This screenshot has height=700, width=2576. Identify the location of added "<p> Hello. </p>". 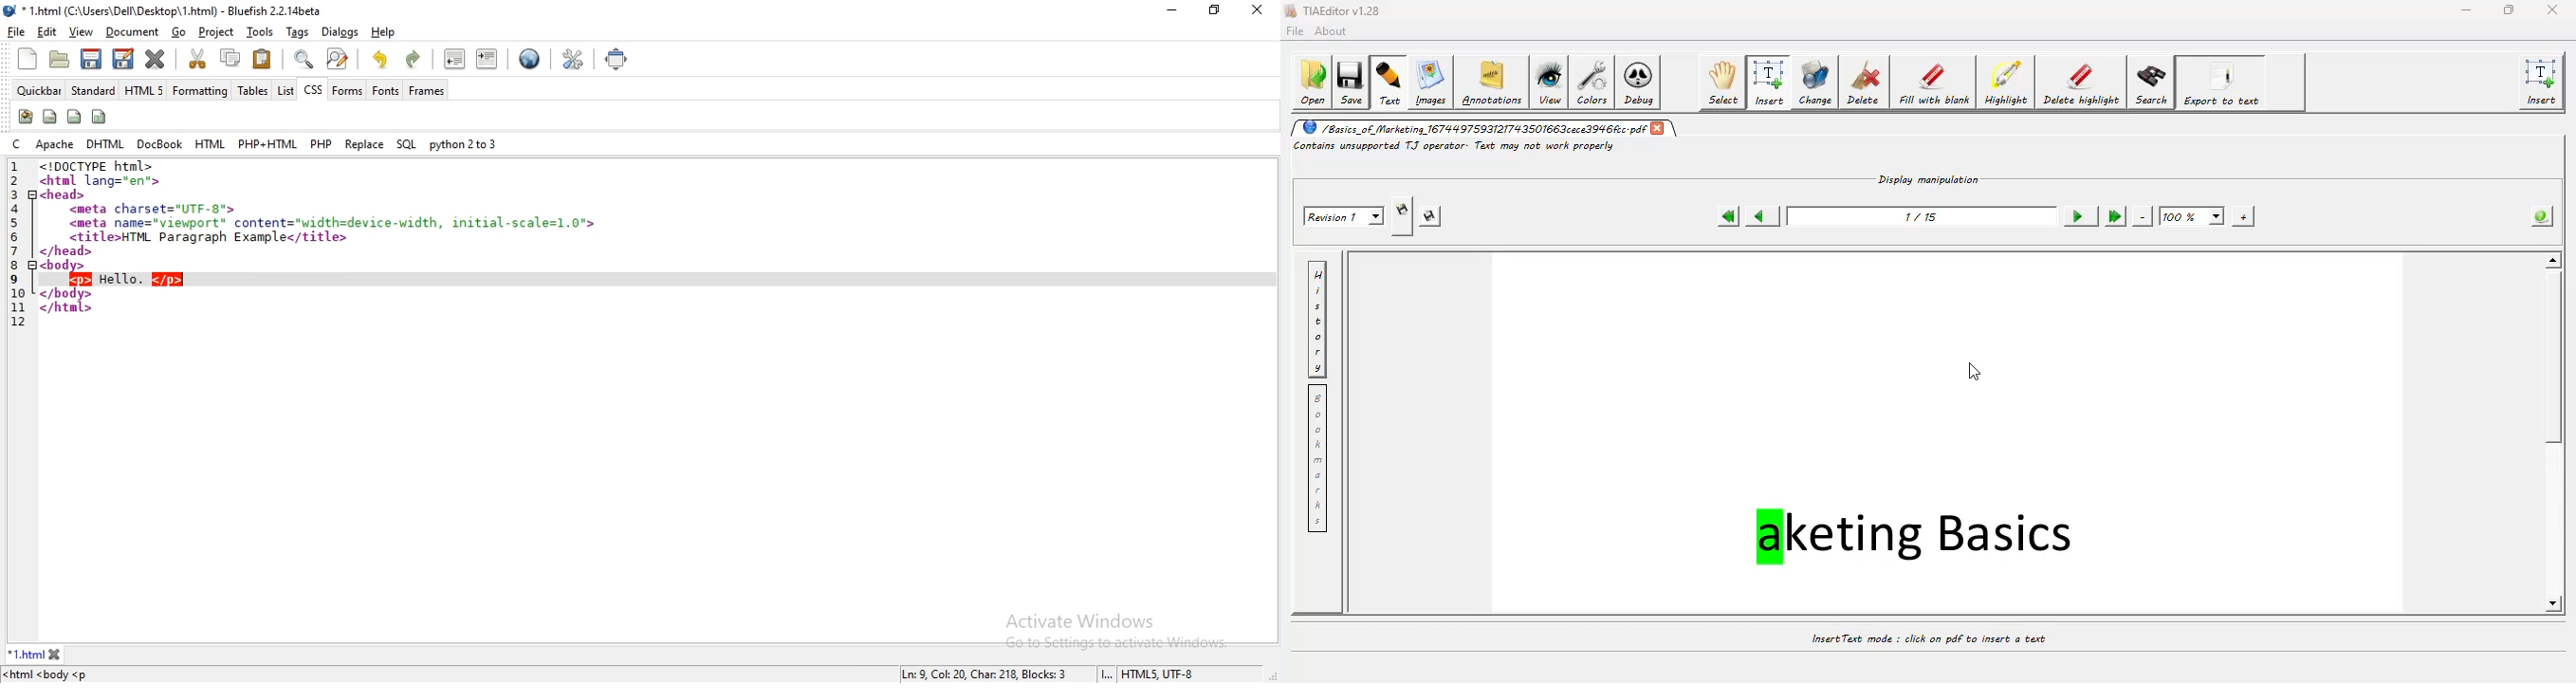
(127, 280).